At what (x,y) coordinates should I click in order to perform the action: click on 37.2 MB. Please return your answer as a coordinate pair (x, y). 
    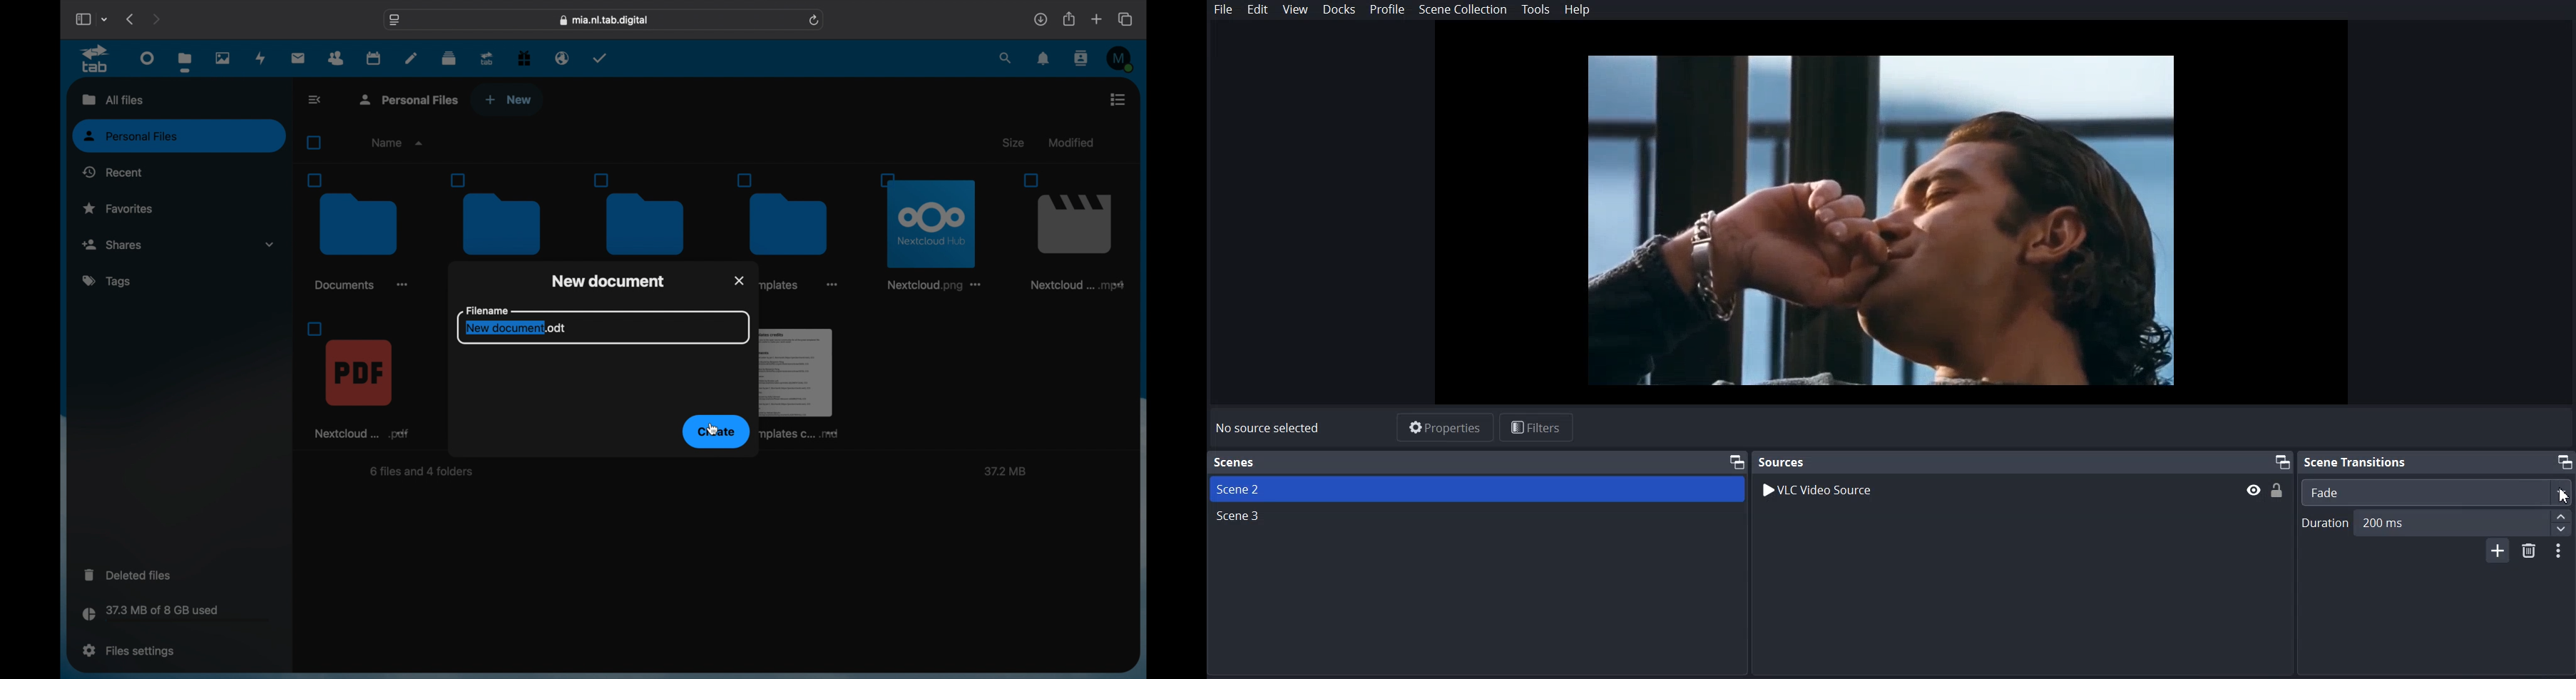
    Looking at the image, I should click on (1003, 472).